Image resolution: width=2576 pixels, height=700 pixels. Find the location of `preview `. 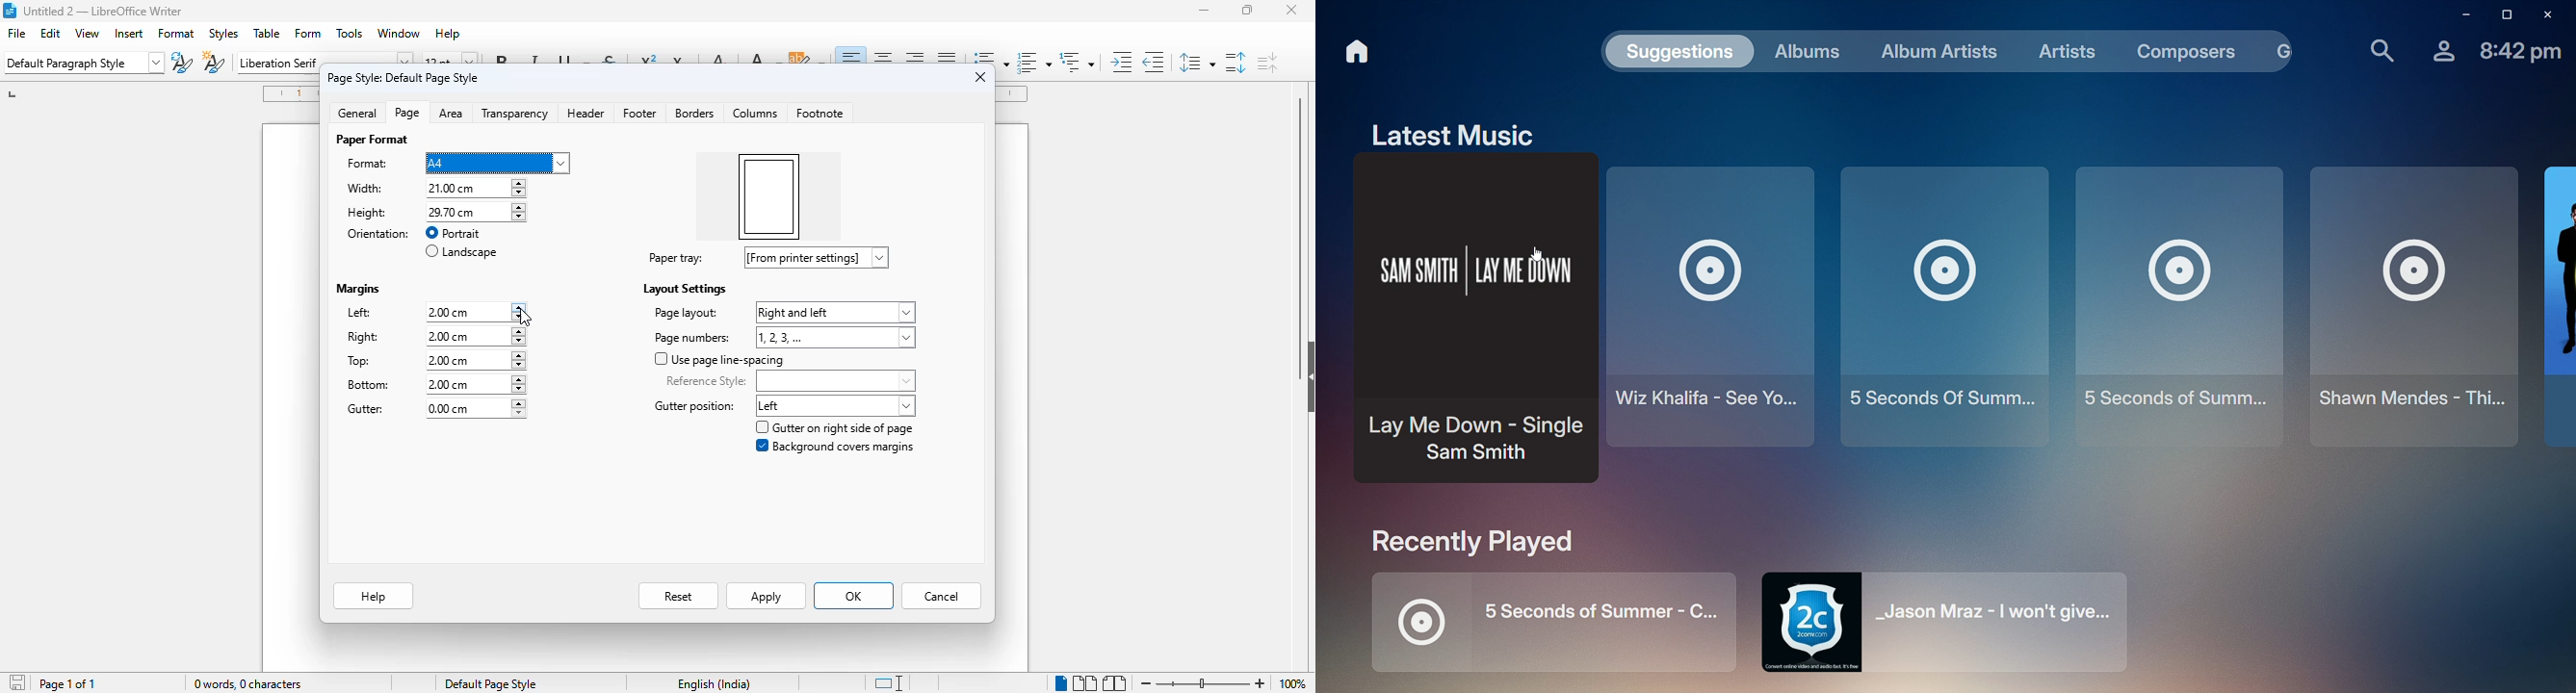

preview  is located at coordinates (768, 197).